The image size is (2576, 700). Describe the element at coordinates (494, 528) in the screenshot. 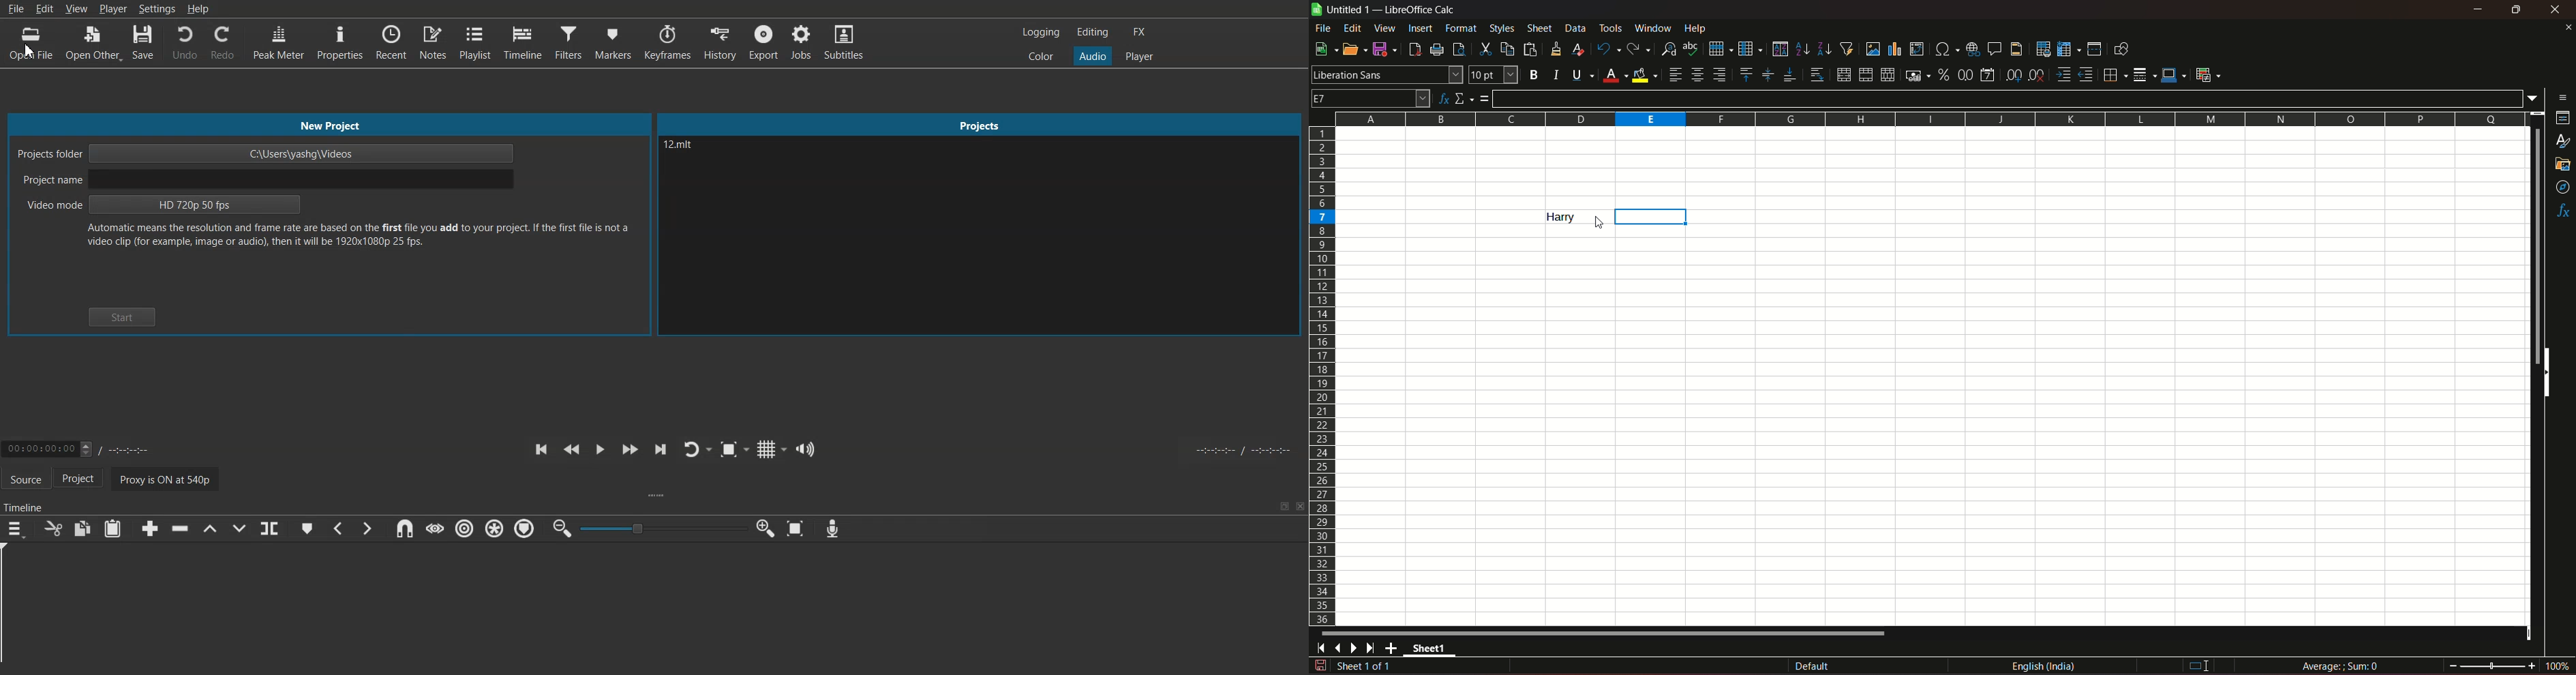

I see `Ripple all track` at that location.